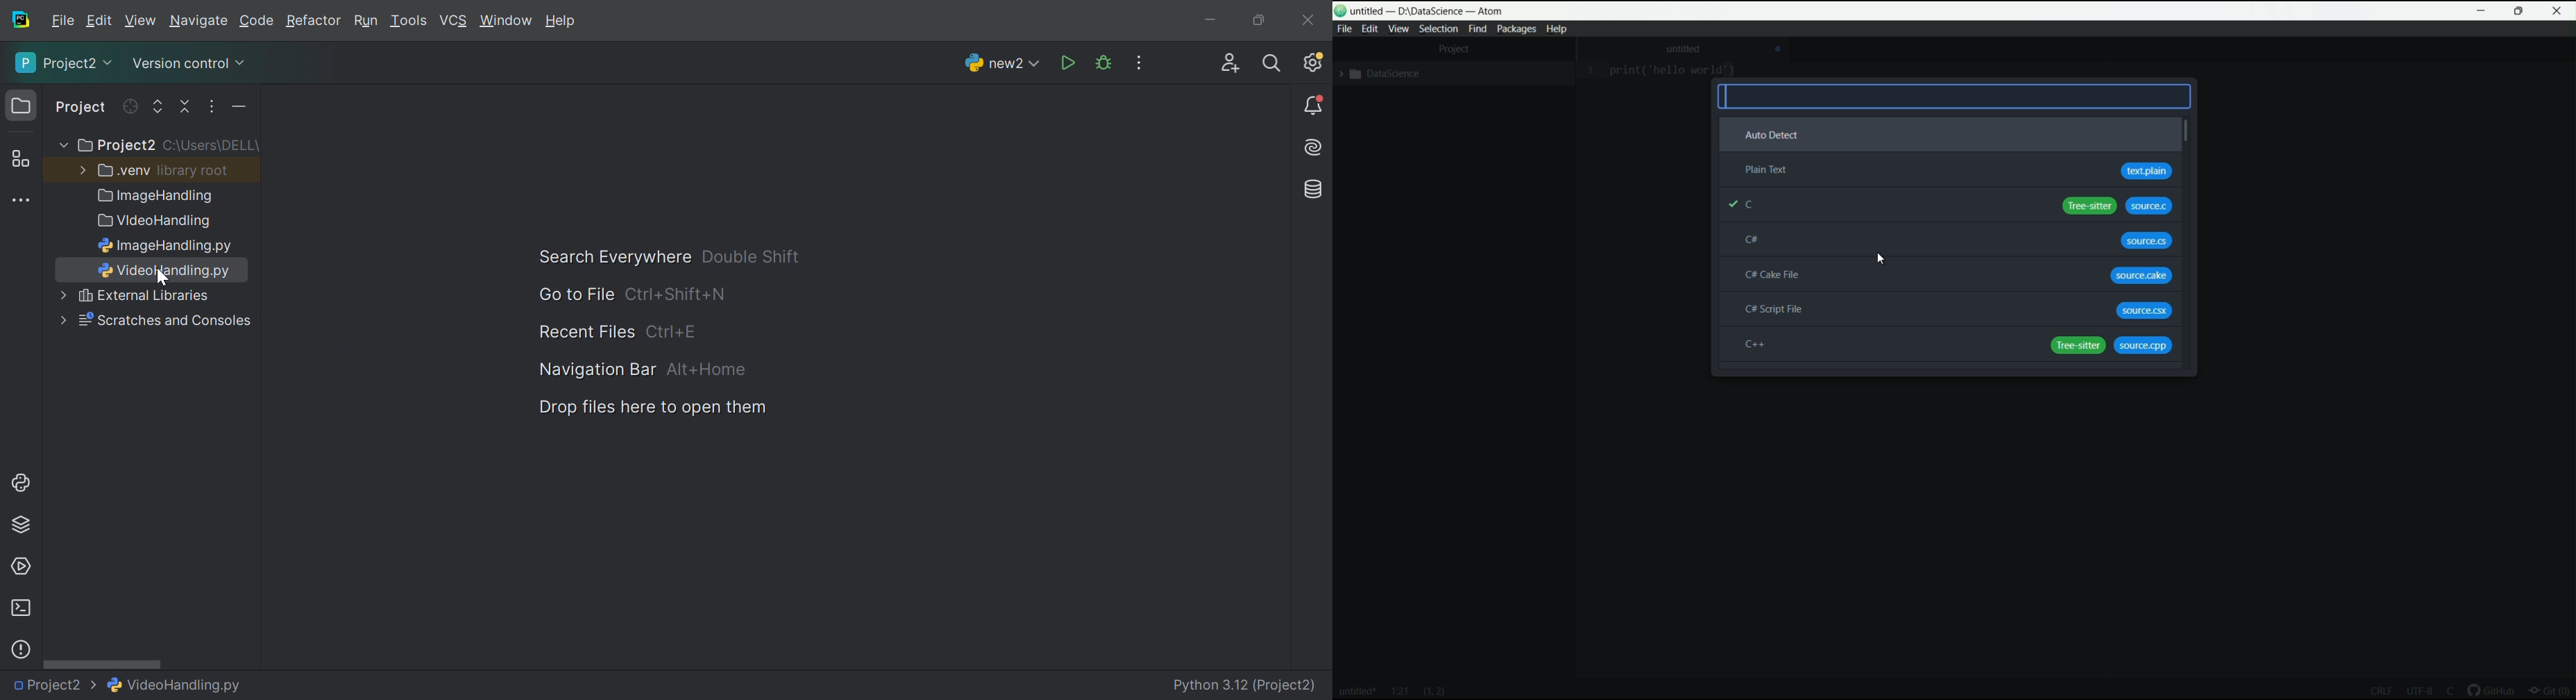 Image resolution: width=2576 pixels, height=700 pixels. I want to click on VideoHandling.py, so click(175, 683).